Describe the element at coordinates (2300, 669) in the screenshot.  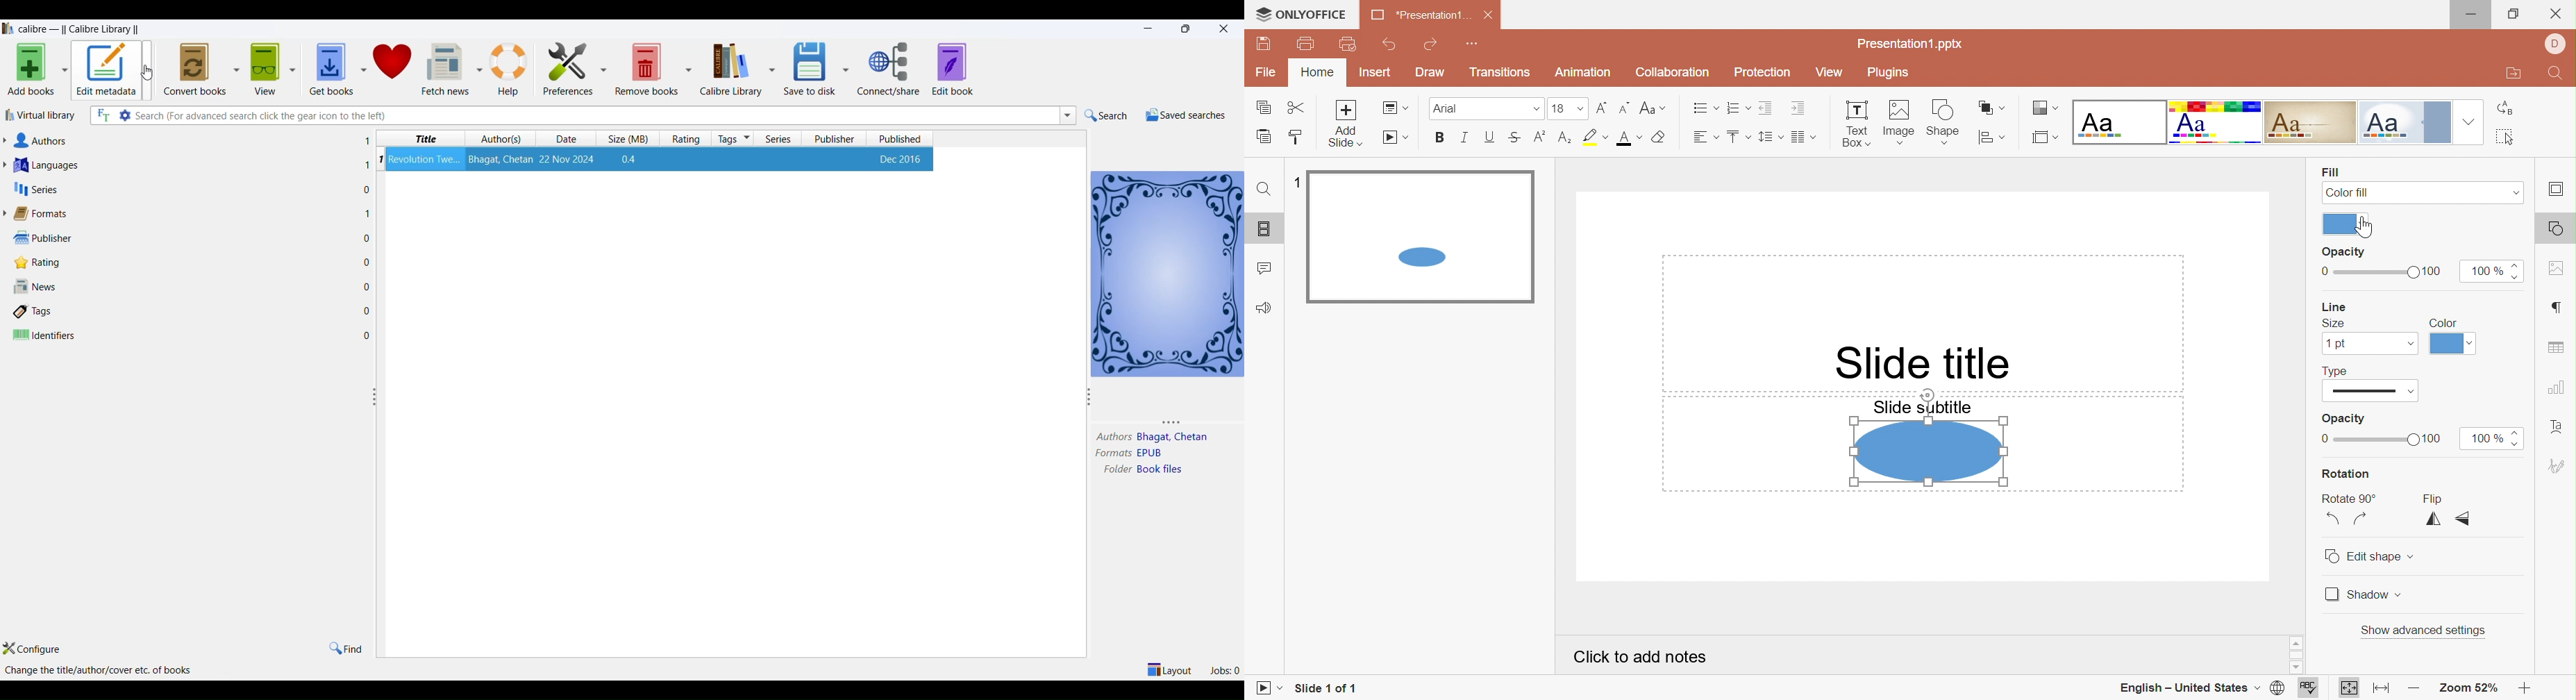
I see `Scroll down` at that location.